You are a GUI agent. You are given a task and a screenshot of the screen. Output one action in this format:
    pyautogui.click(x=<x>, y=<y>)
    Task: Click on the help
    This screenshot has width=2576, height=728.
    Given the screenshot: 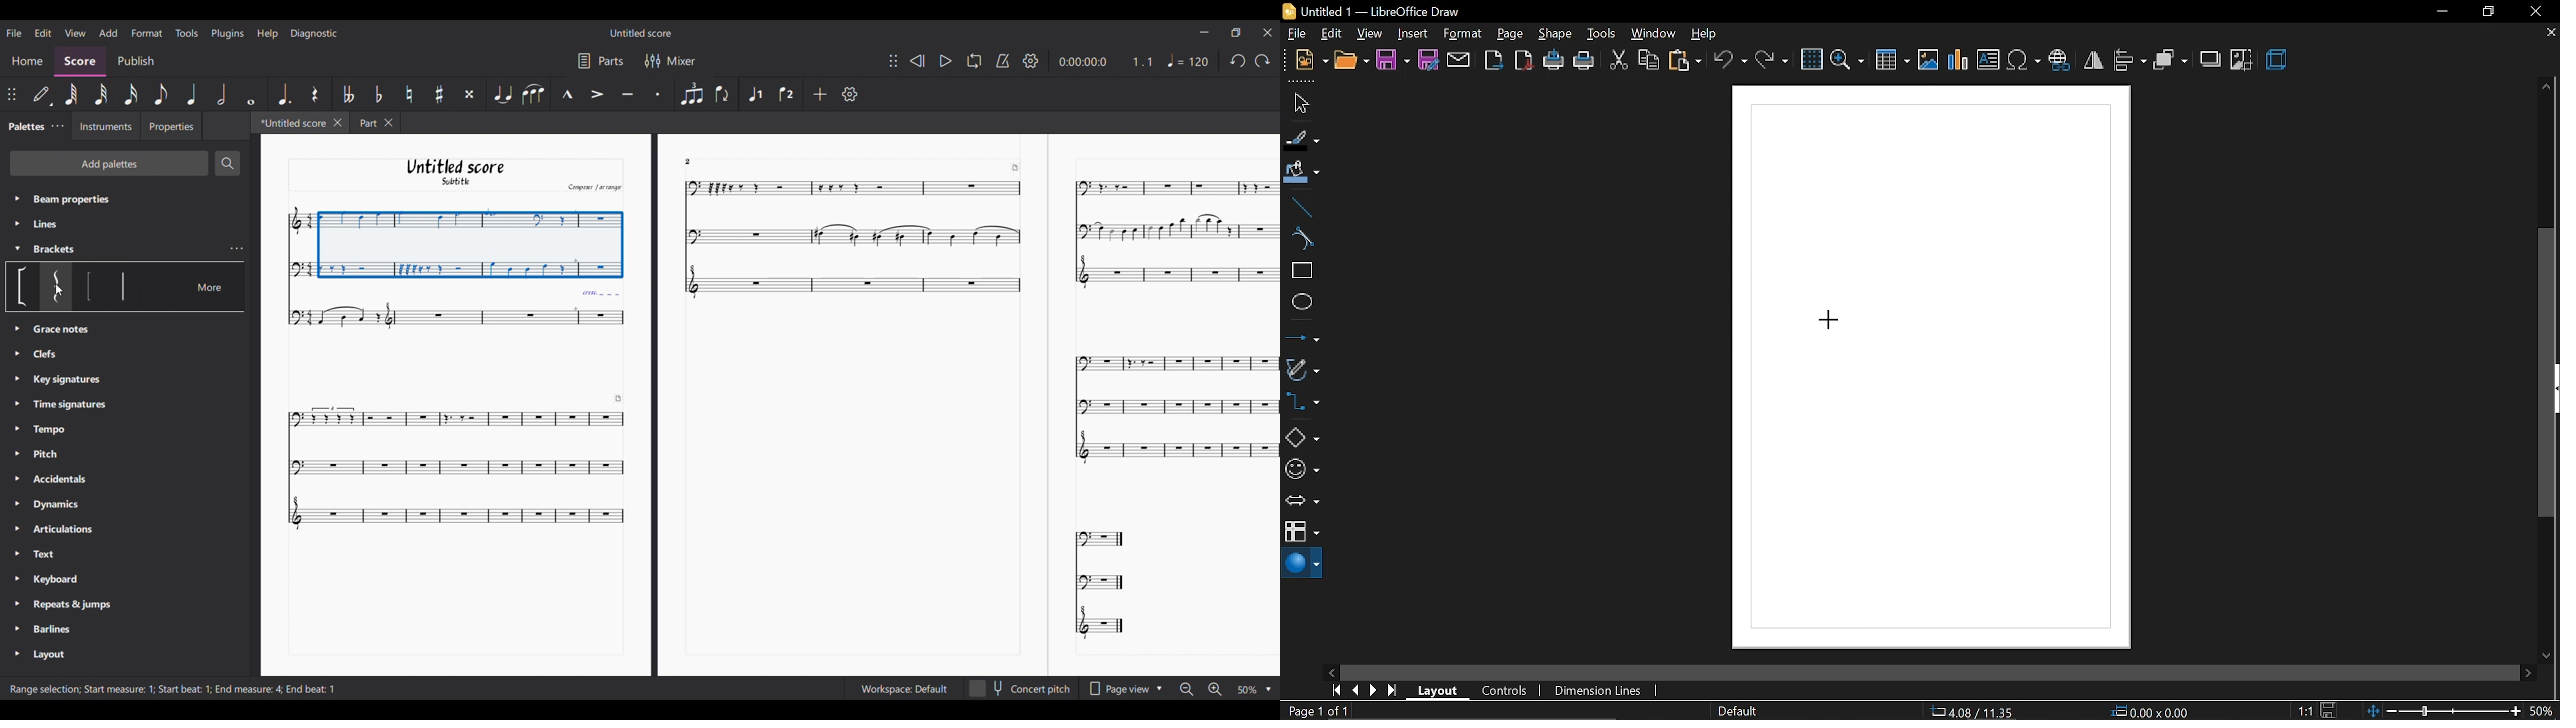 What is the action you would take?
    pyautogui.click(x=1709, y=33)
    